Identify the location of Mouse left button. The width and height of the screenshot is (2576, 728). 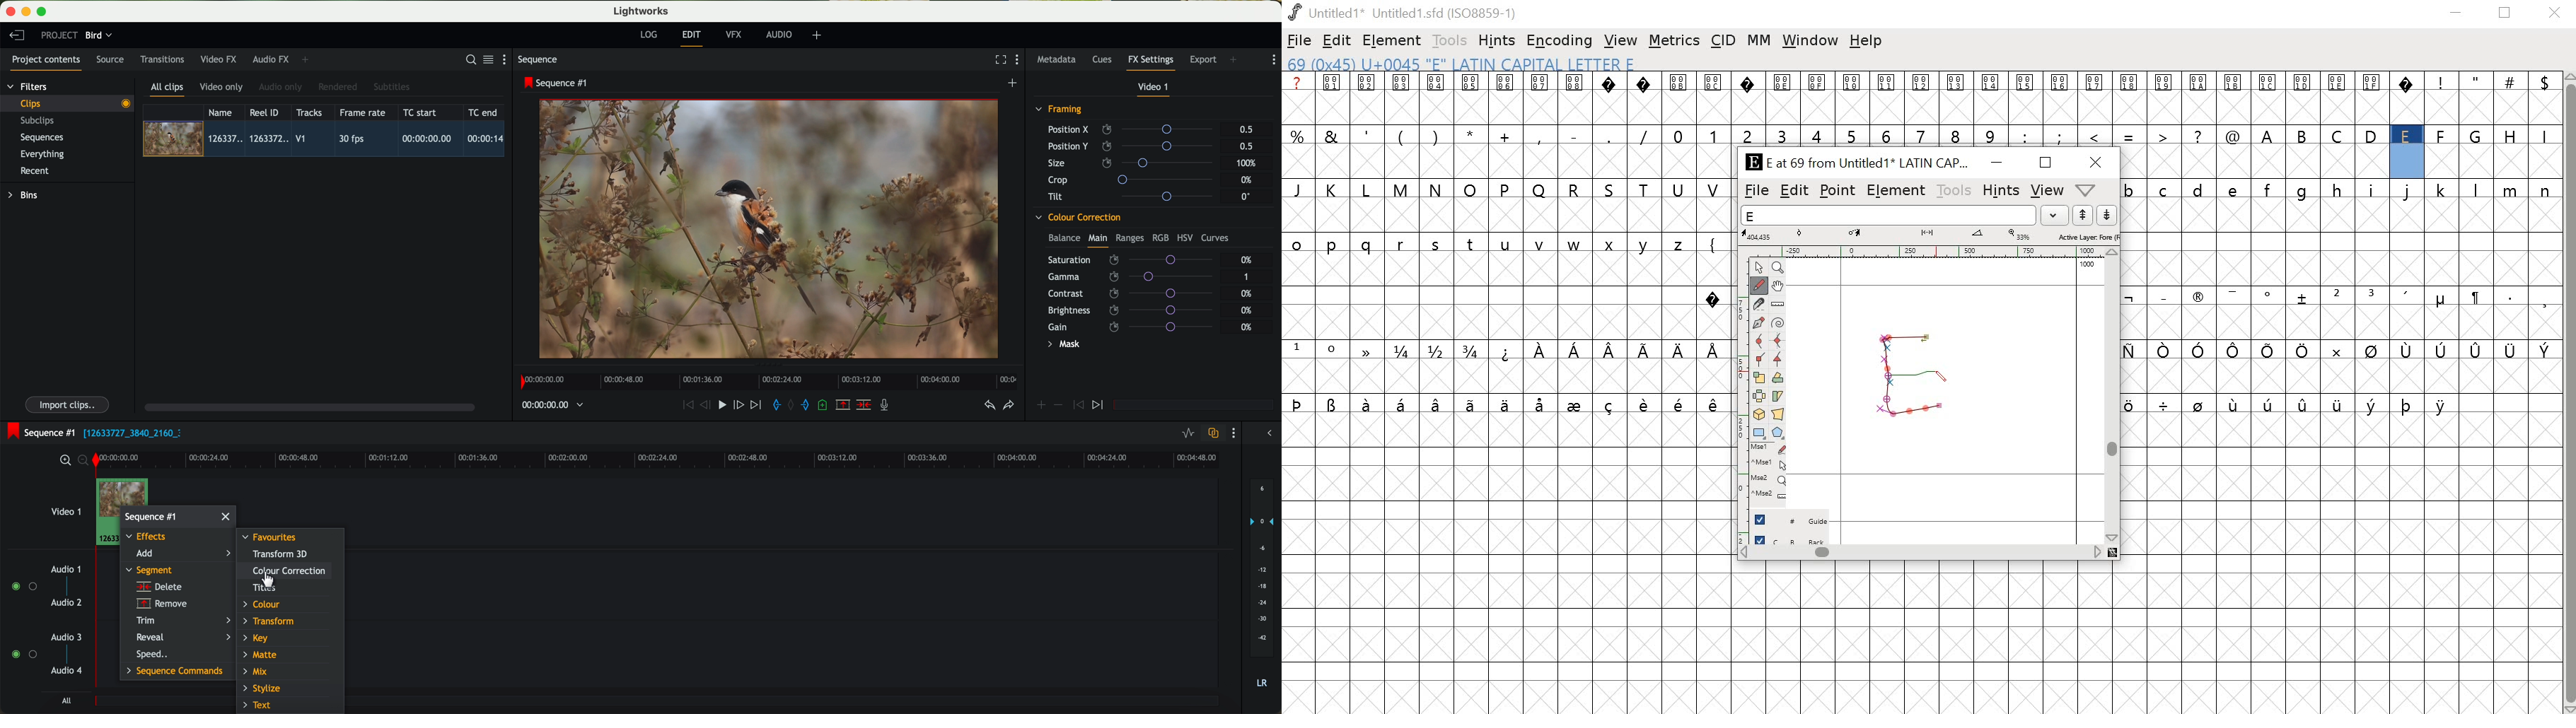
(1768, 450).